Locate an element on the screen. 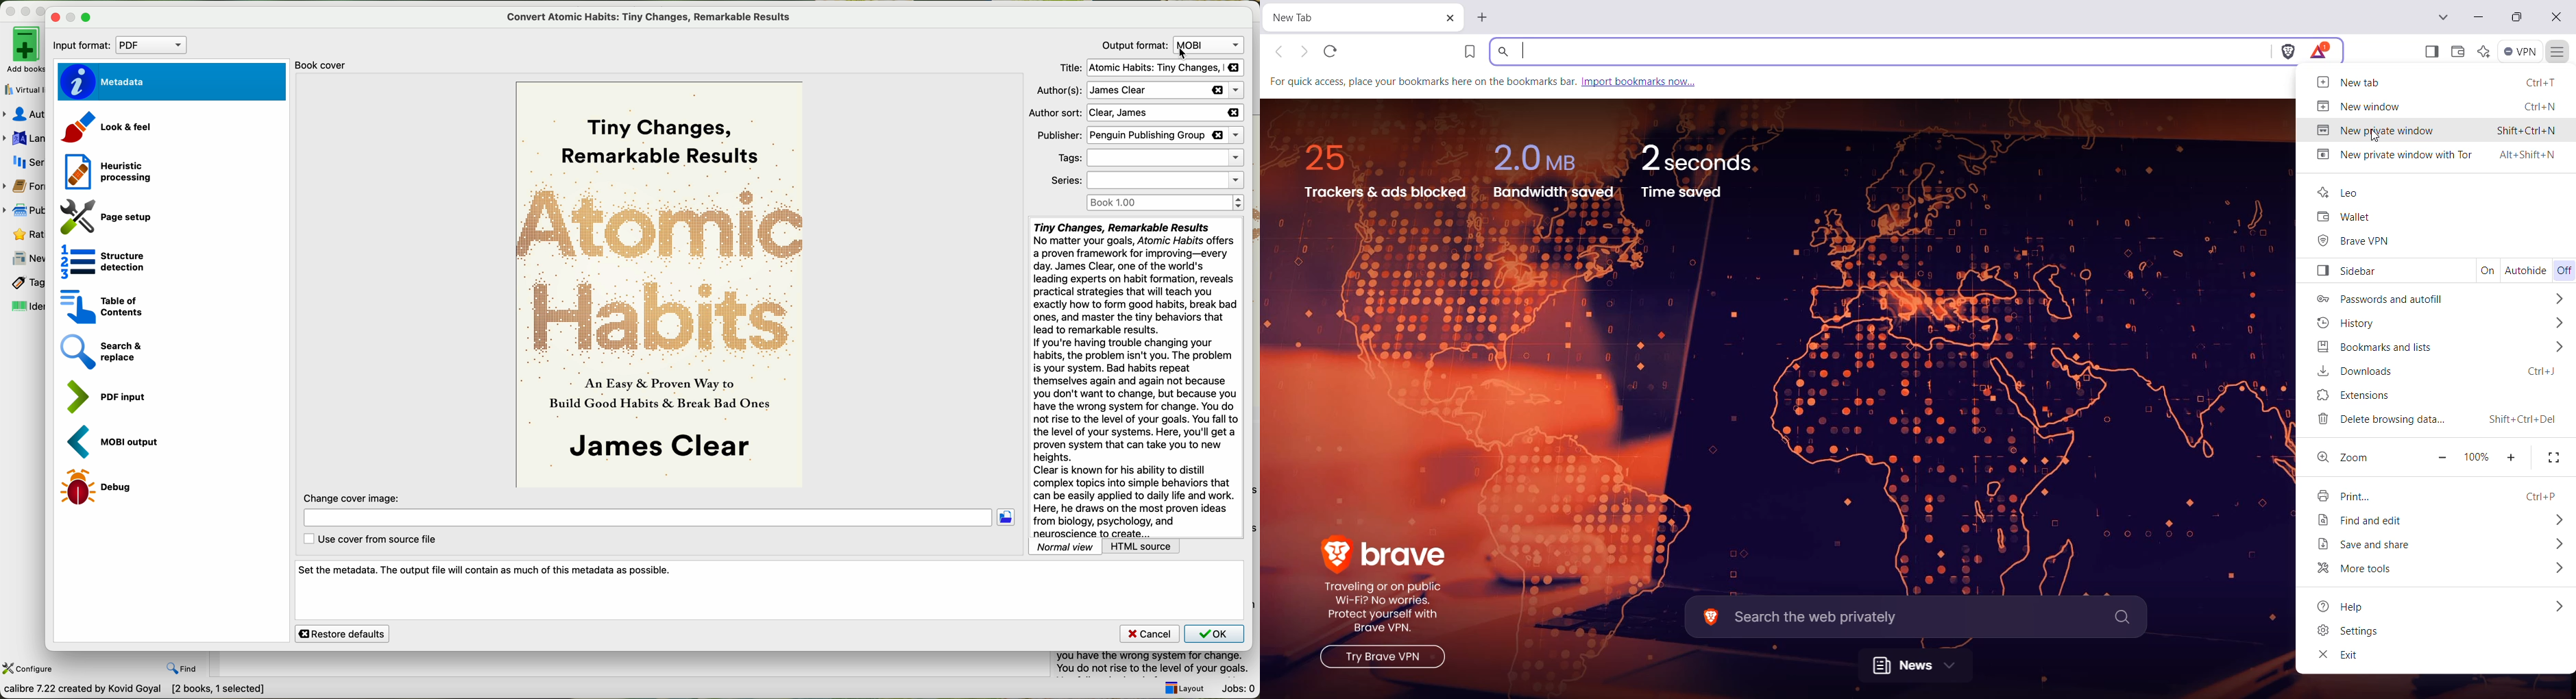 The height and width of the screenshot is (700, 2576). find is located at coordinates (182, 668).